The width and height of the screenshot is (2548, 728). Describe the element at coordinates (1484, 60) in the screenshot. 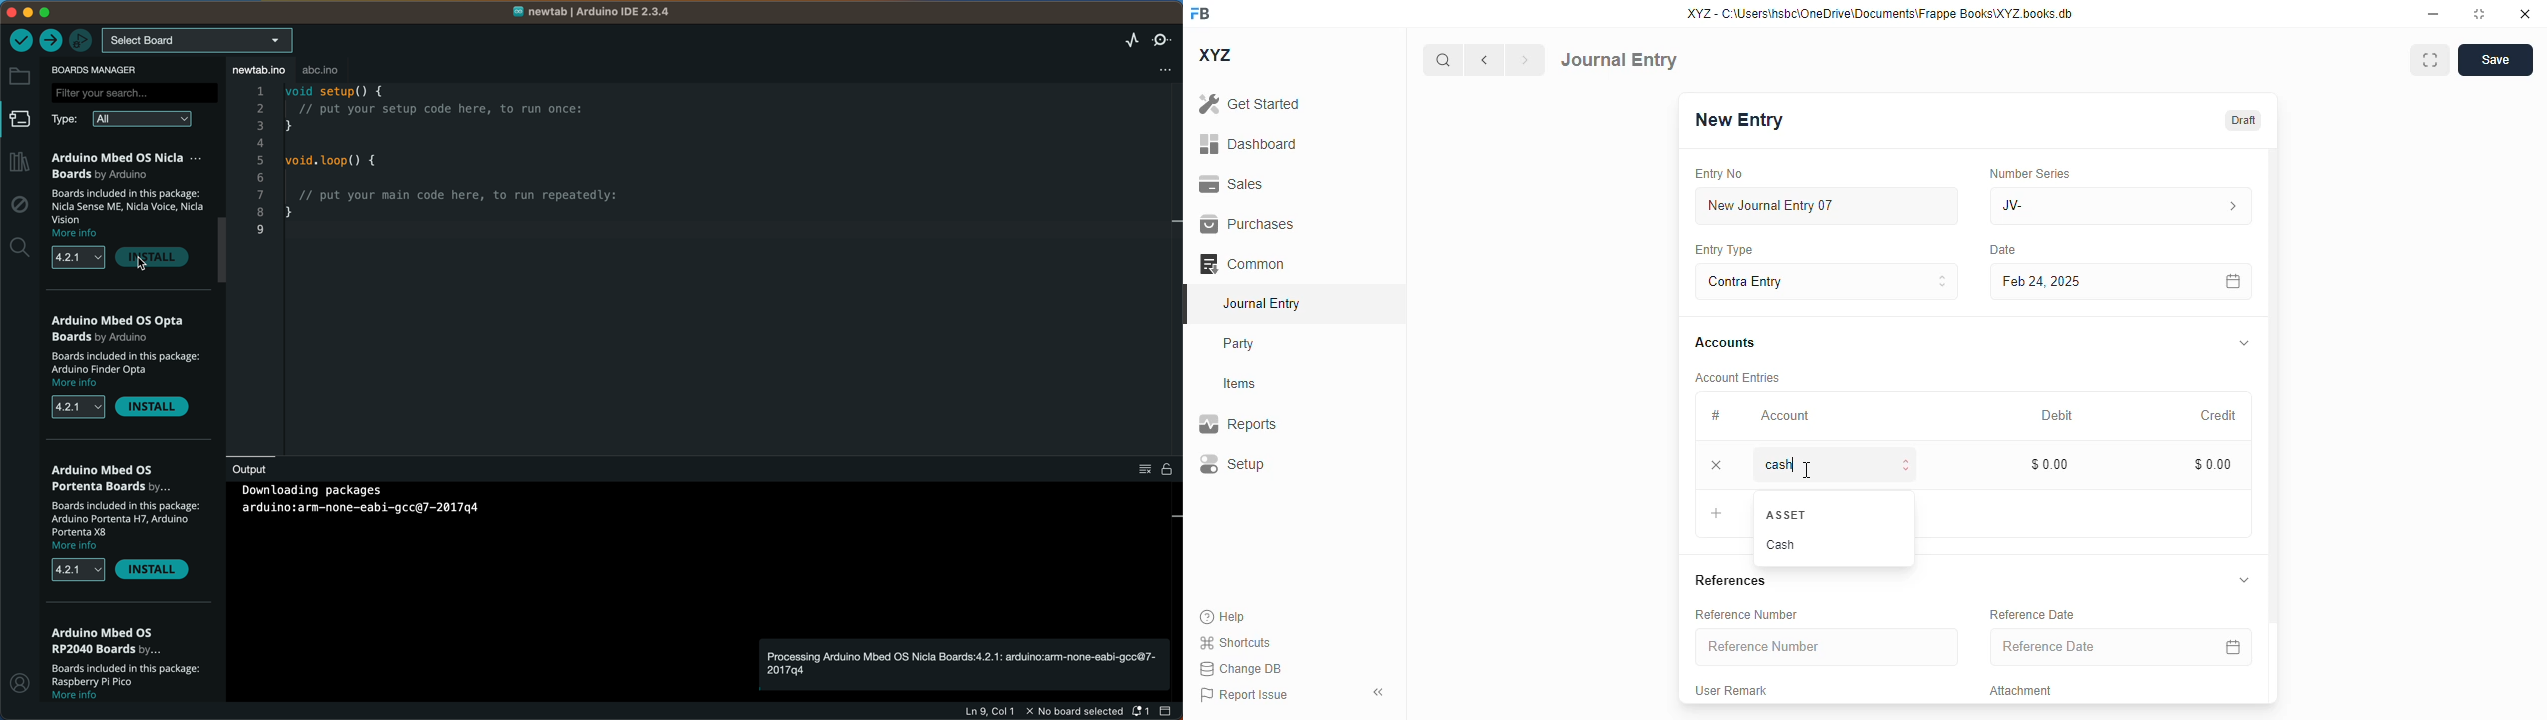

I see `previous` at that location.